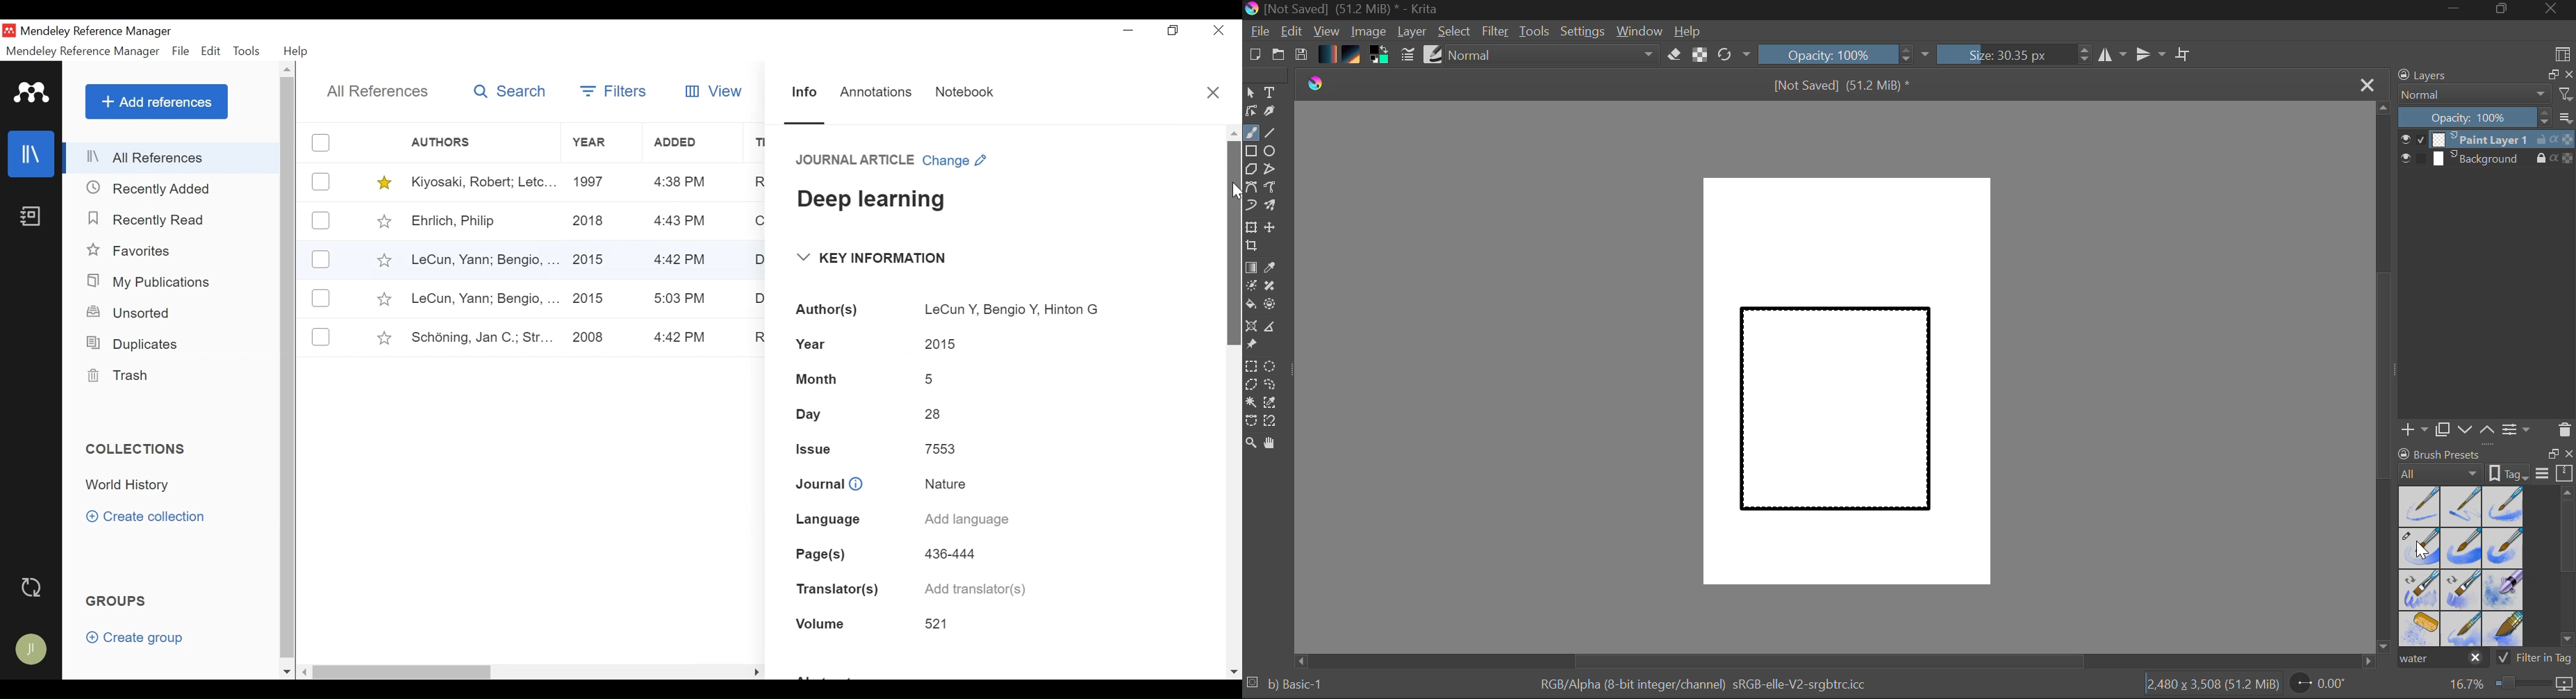 The height and width of the screenshot is (700, 2576). Describe the element at coordinates (711, 91) in the screenshot. I see `View` at that location.